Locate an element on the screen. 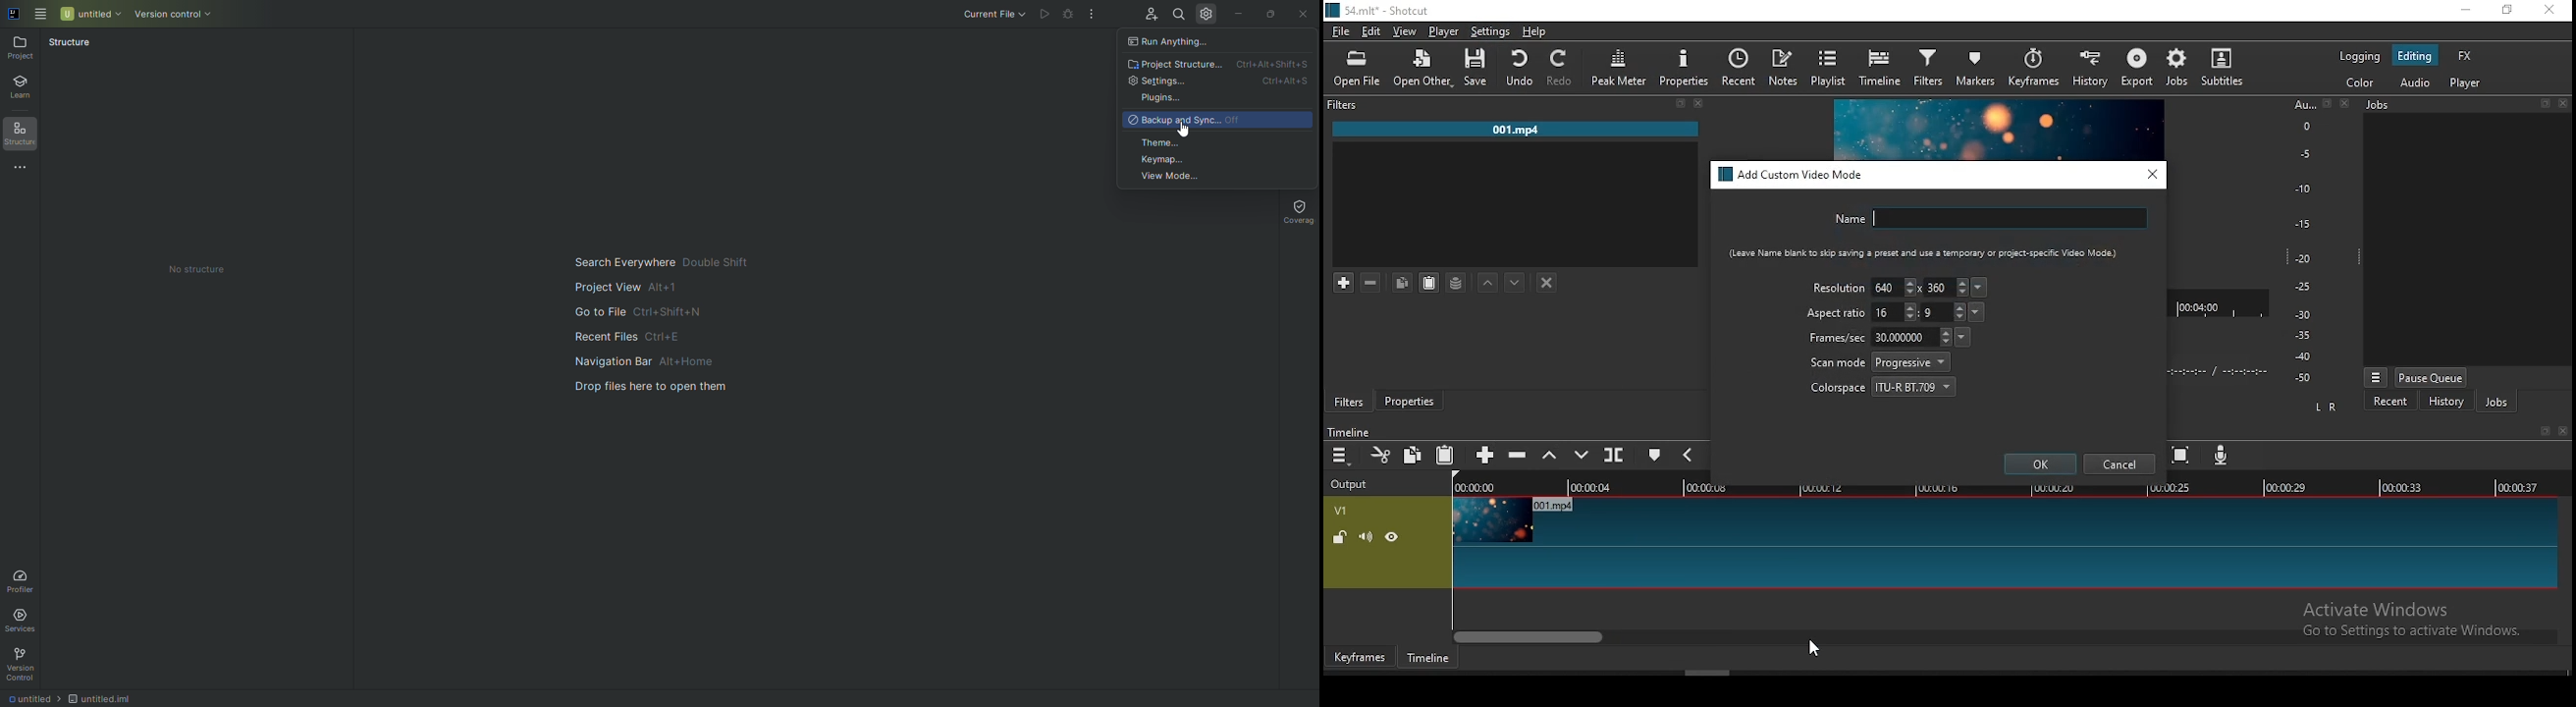  jobs is located at coordinates (2178, 67).